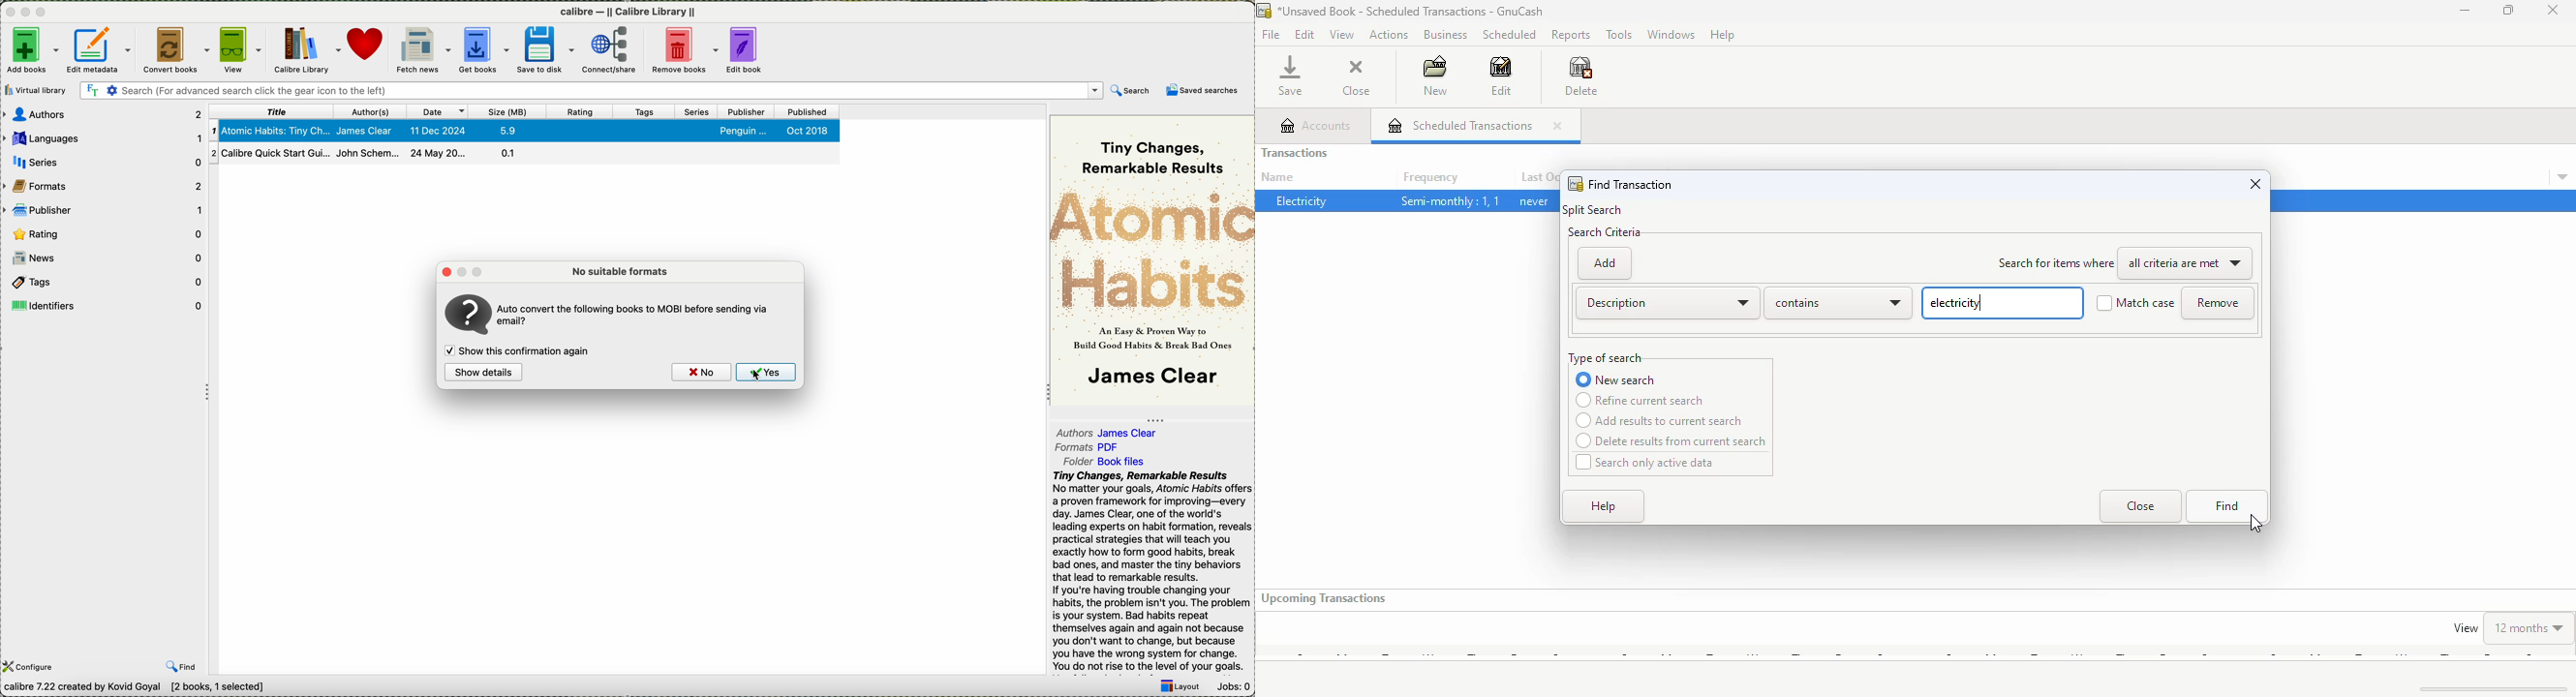 This screenshot has height=700, width=2576. What do you see at coordinates (1234, 687) in the screenshot?
I see `Jobs: 0` at bounding box center [1234, 687].